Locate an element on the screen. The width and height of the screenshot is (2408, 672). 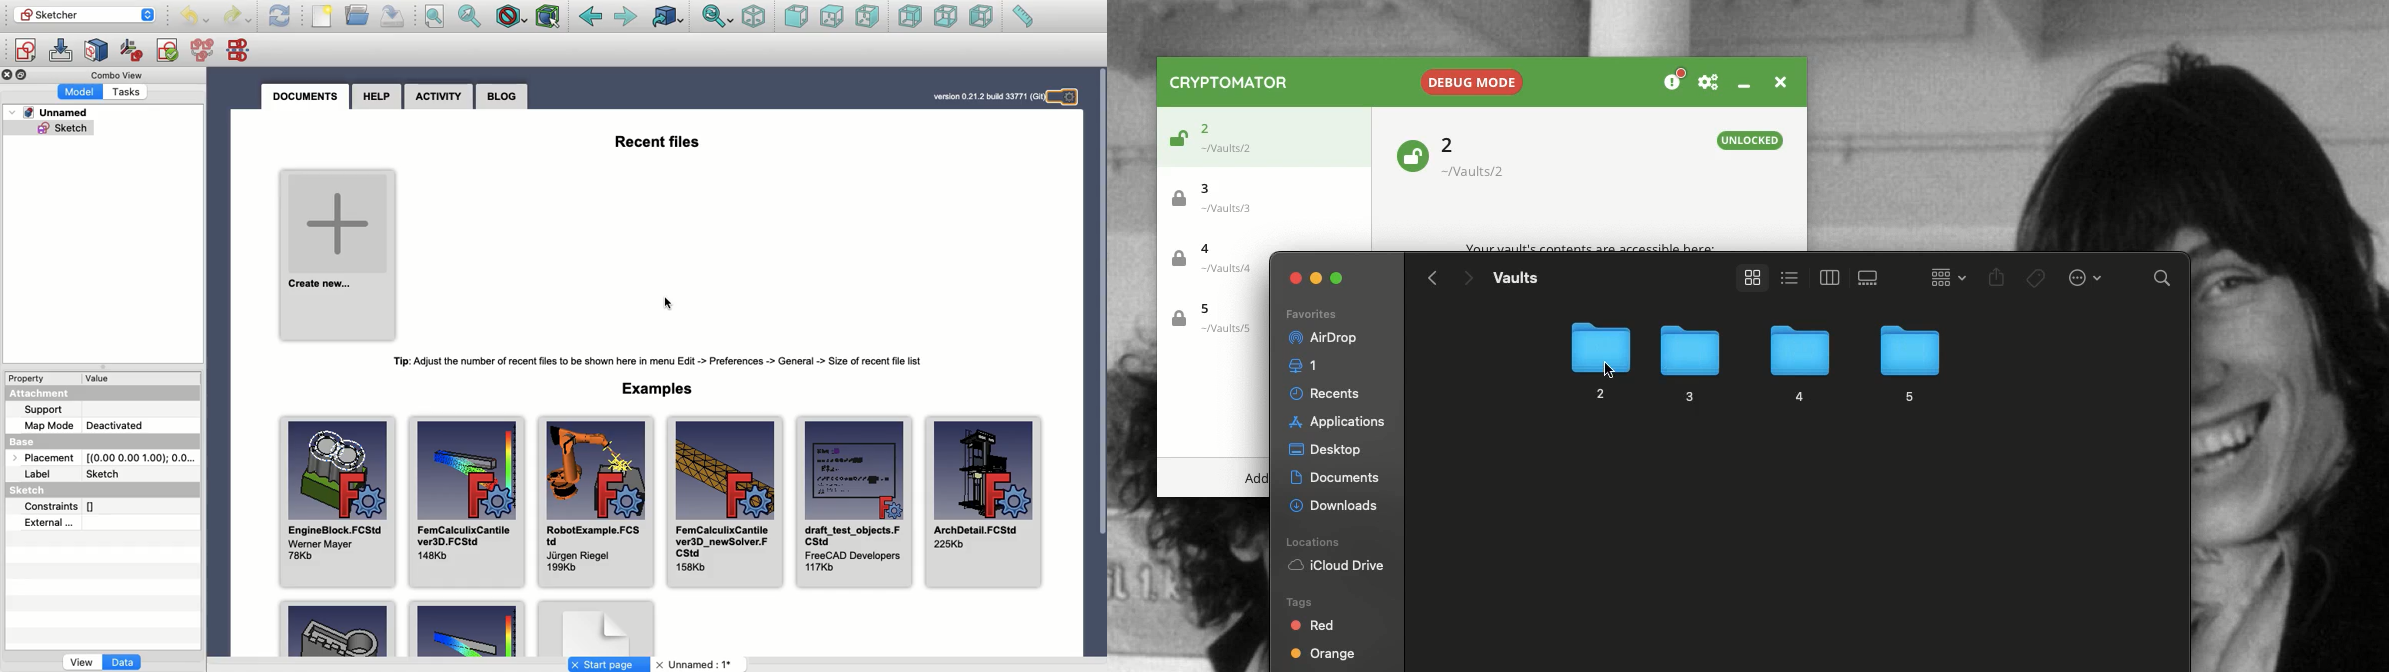
Done is located at coordinates (668, 301).